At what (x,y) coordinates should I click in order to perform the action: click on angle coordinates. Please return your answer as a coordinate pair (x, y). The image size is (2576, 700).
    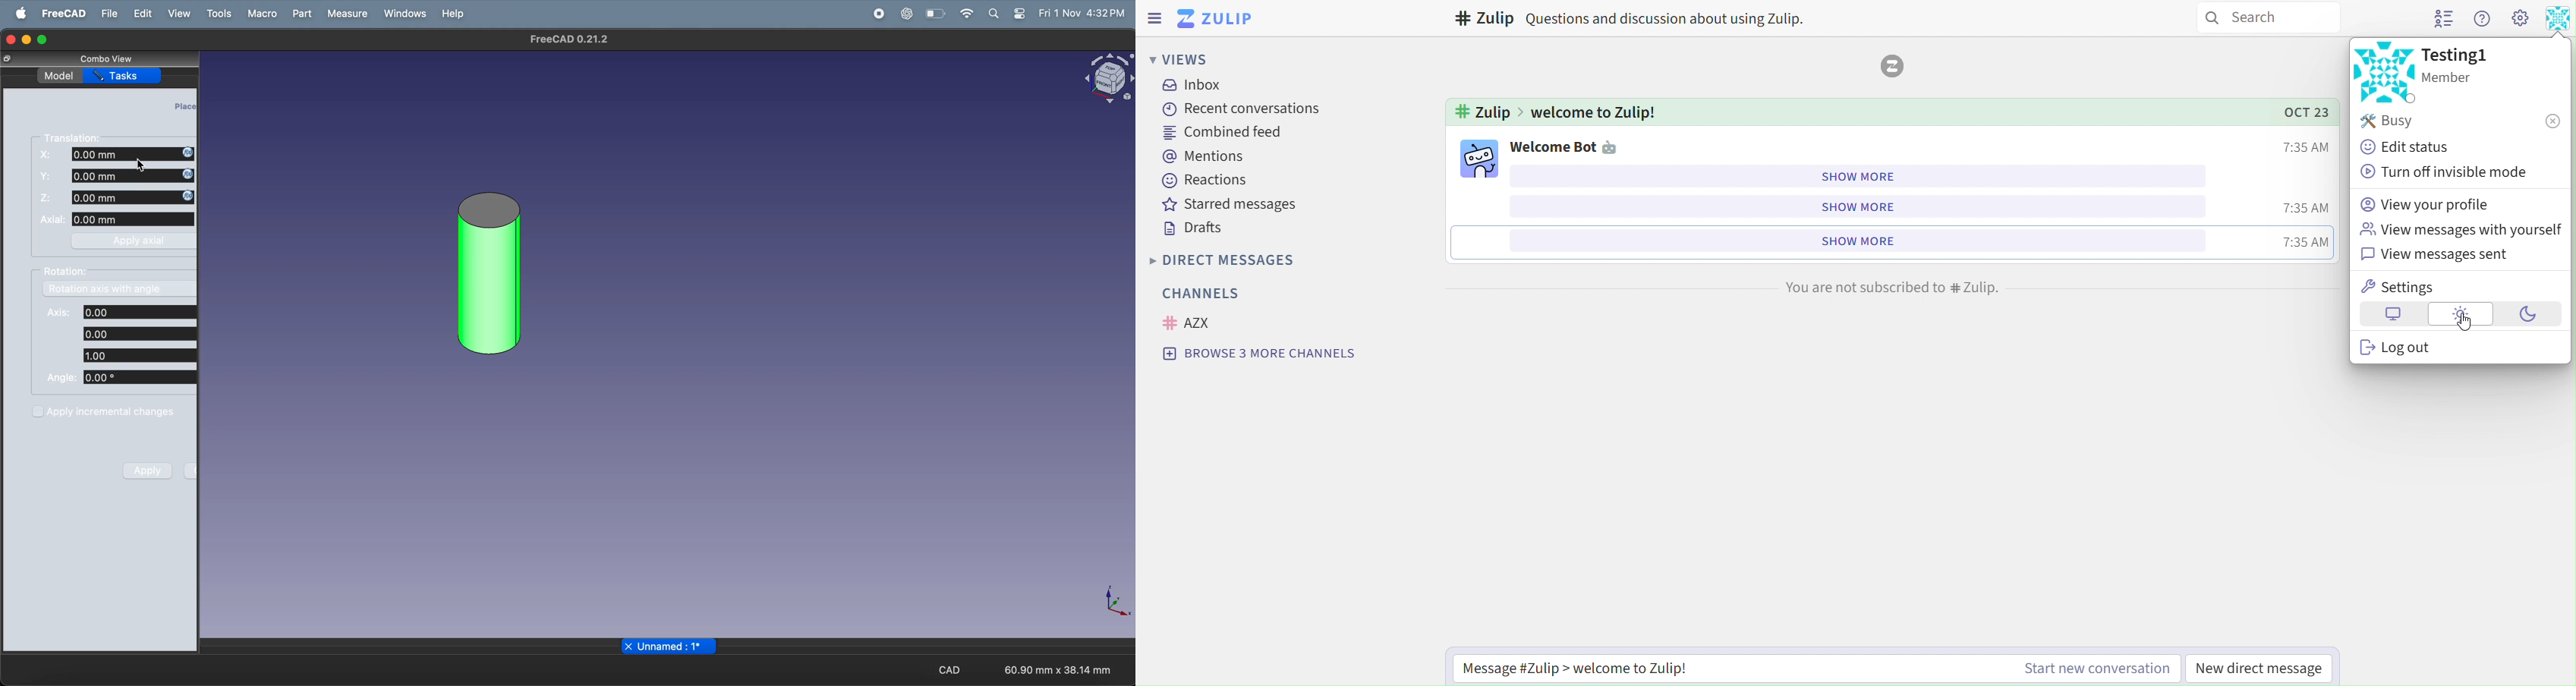
    Looking at the image, I should click on (138, 378).